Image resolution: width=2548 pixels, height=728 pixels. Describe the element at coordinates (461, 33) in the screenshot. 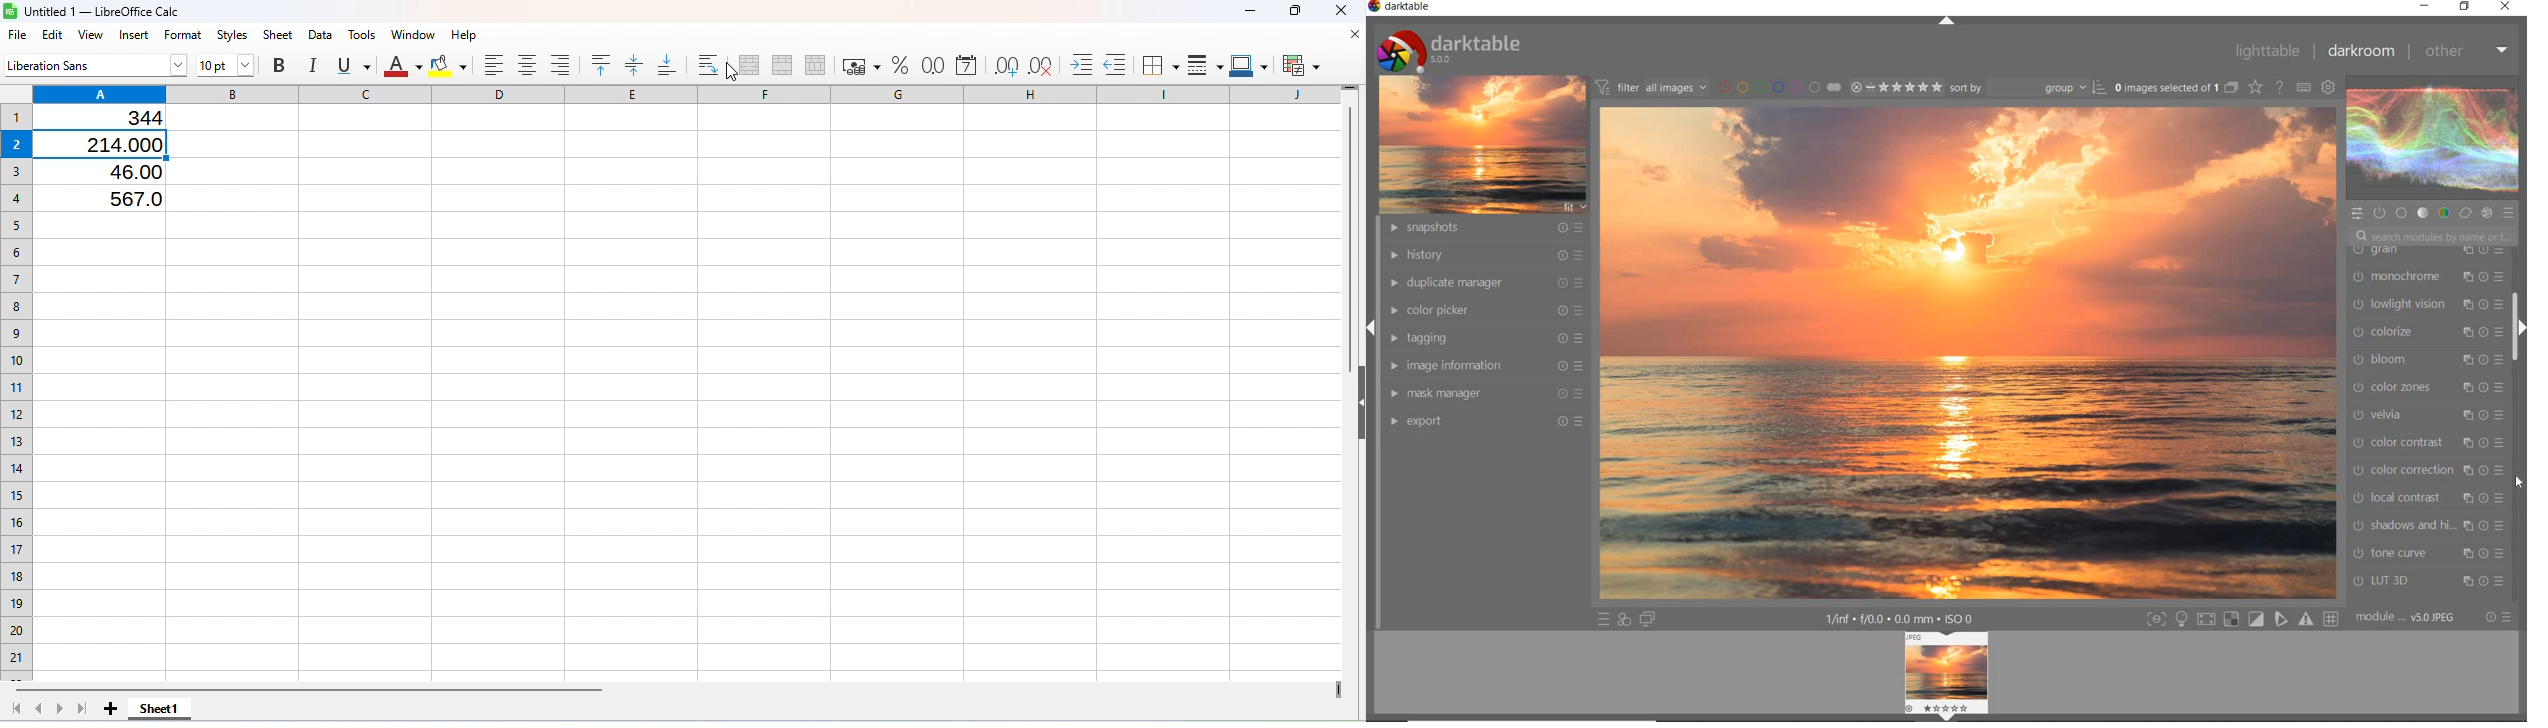

I see `Help` at that location.